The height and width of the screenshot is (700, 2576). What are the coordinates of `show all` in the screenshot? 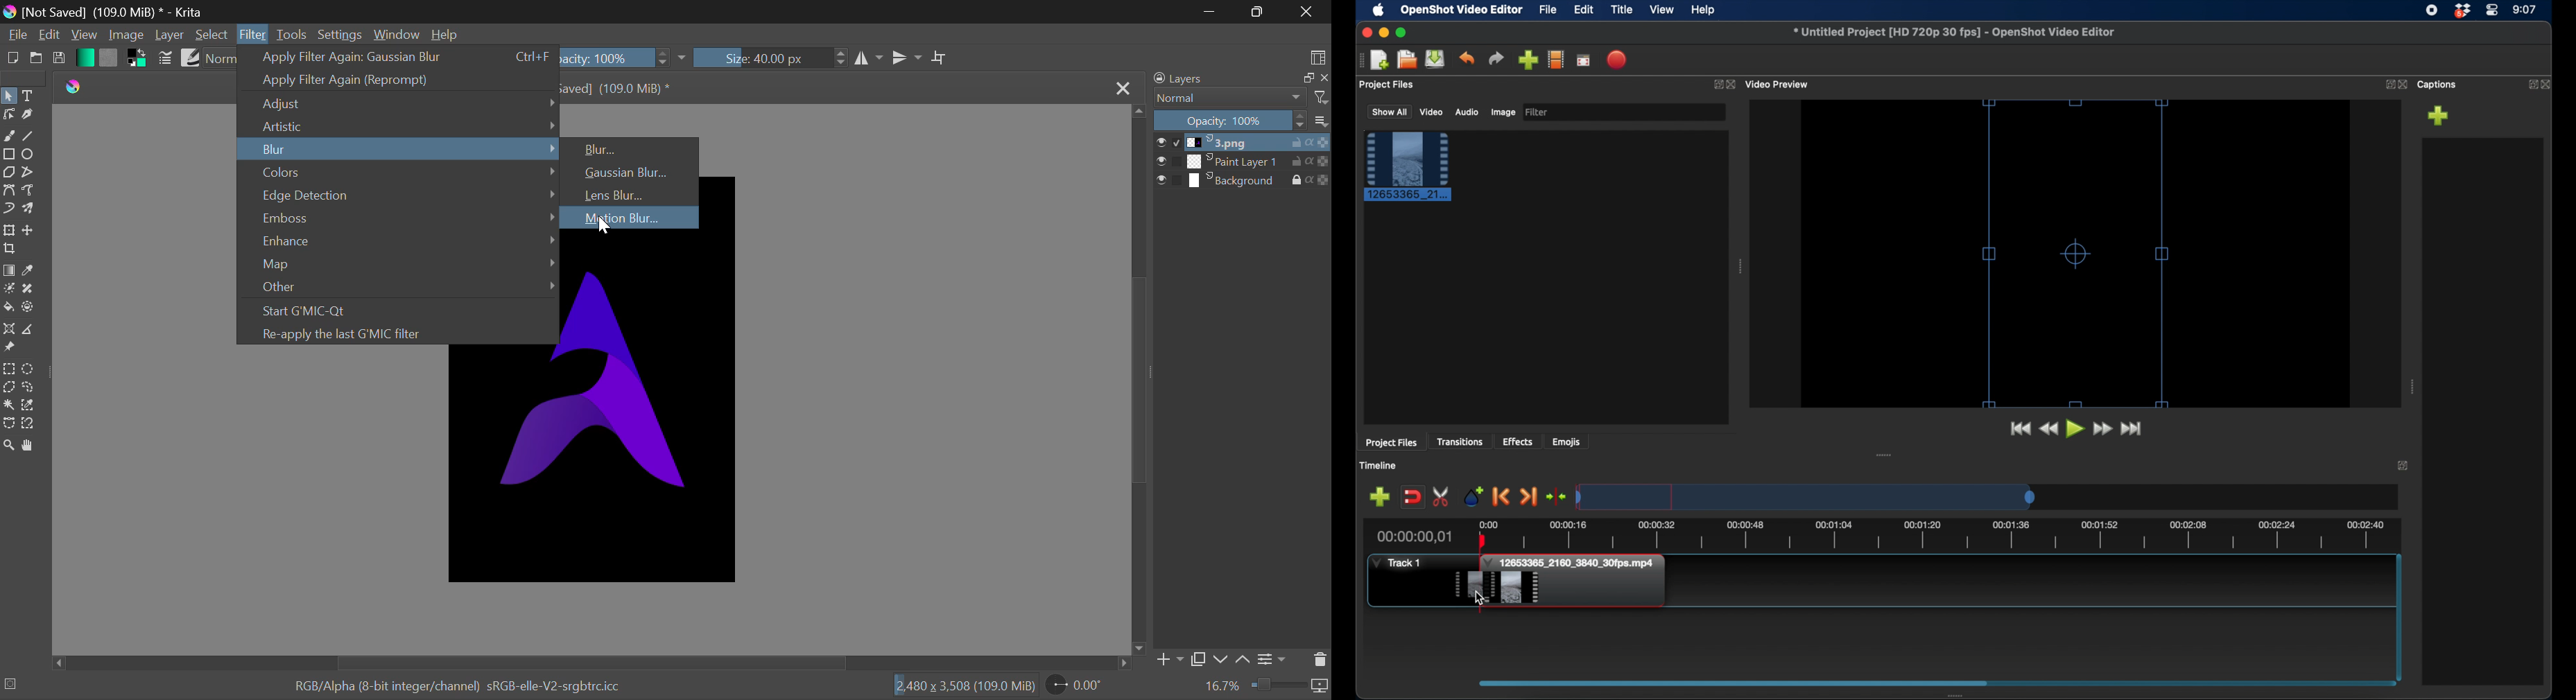 It's located at (1388, 113).